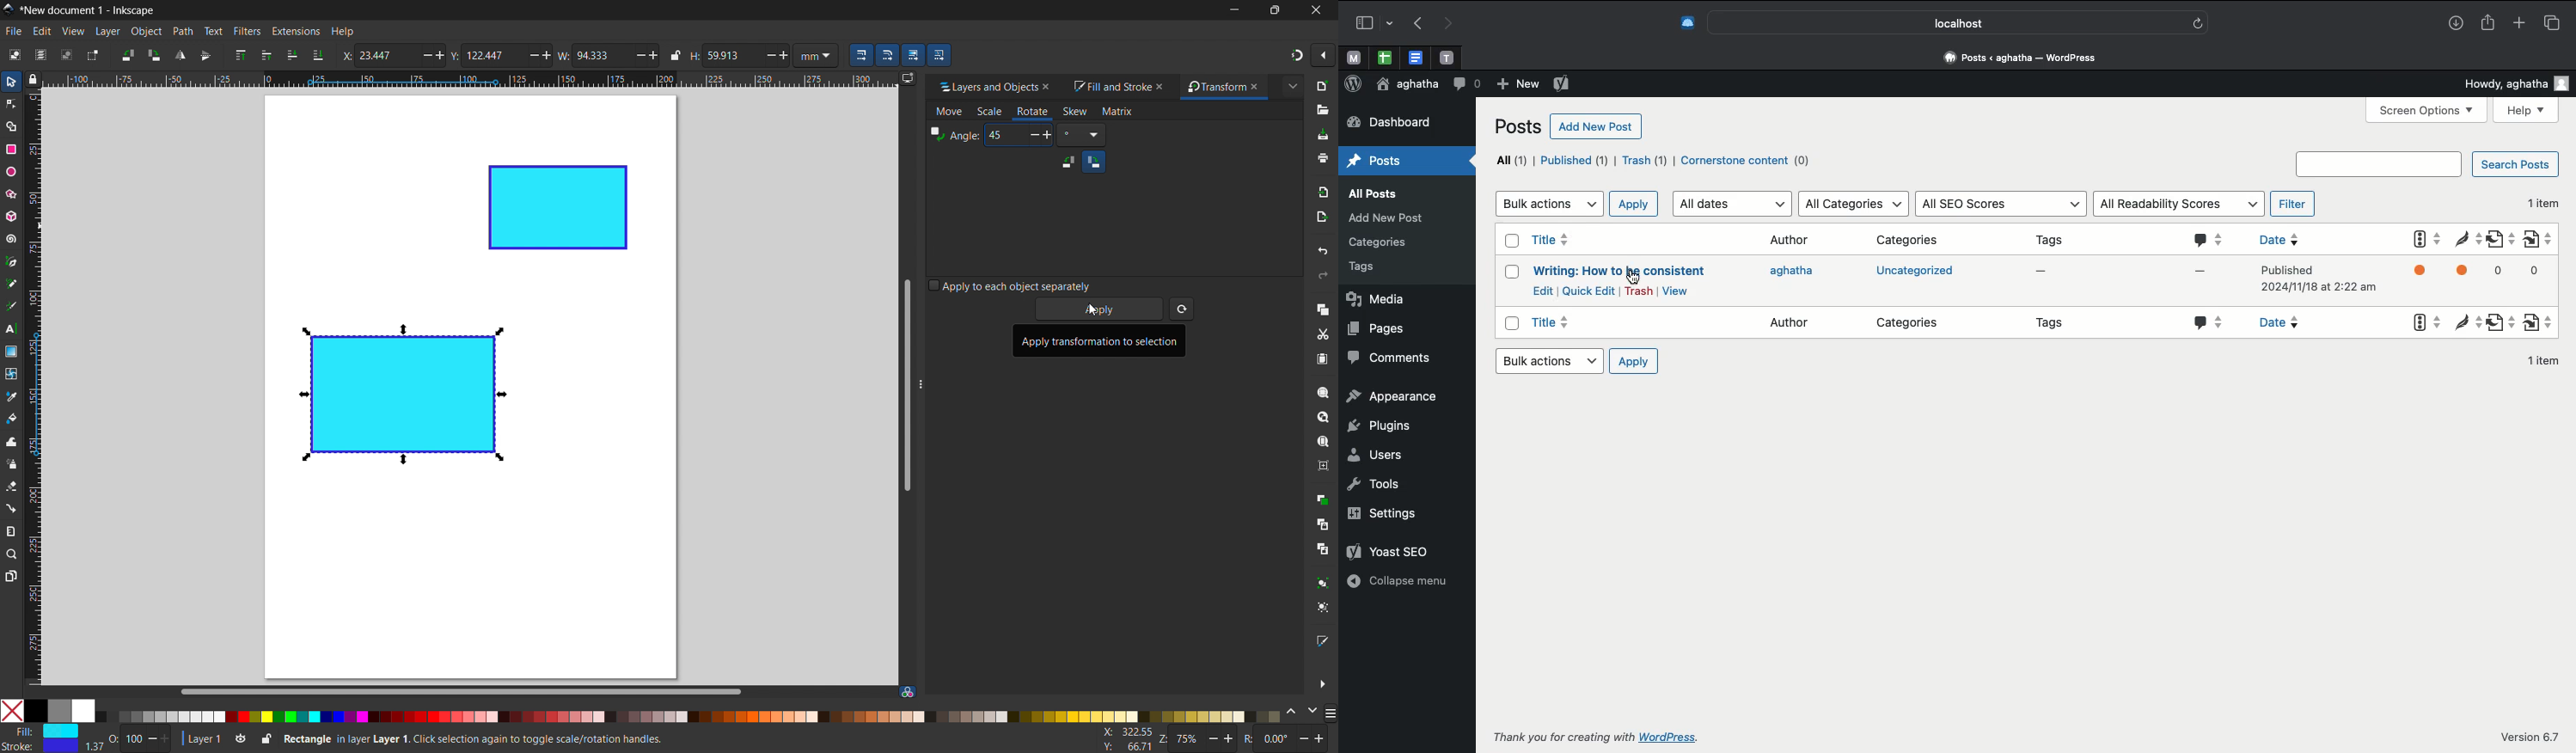 Image resolution: width=2576 pixels, height=756 pixels. Describe the element at coordinates (10, 102) in the screenshot. I see `node tool` at that location.